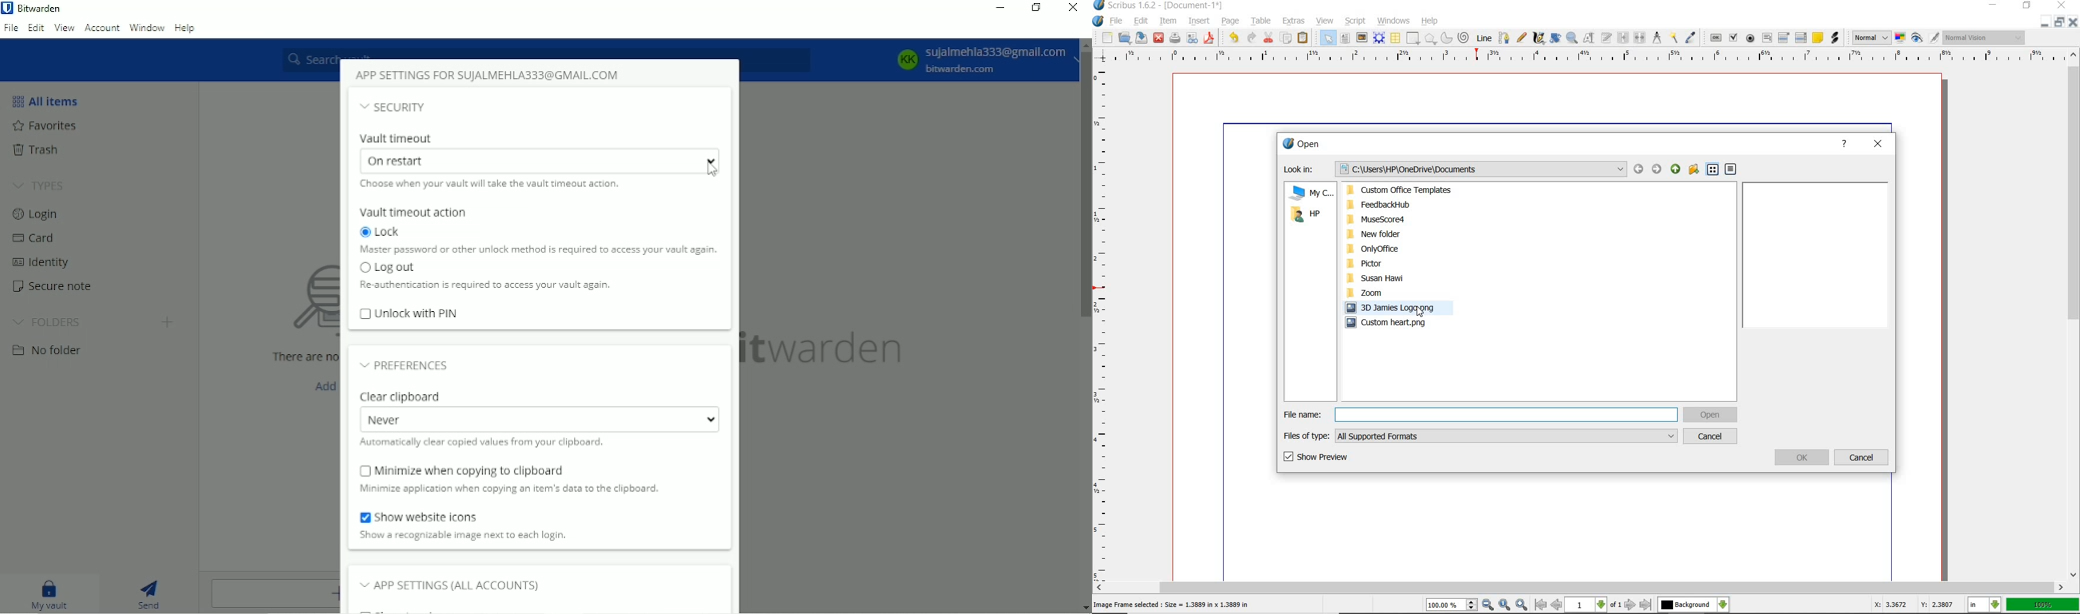 This screenshot has height=616, width=2100. What do you see at coordinates (1587, 56) in the screenshot?
I see `Horizontal Margin` at bounding box center [1587, 56].